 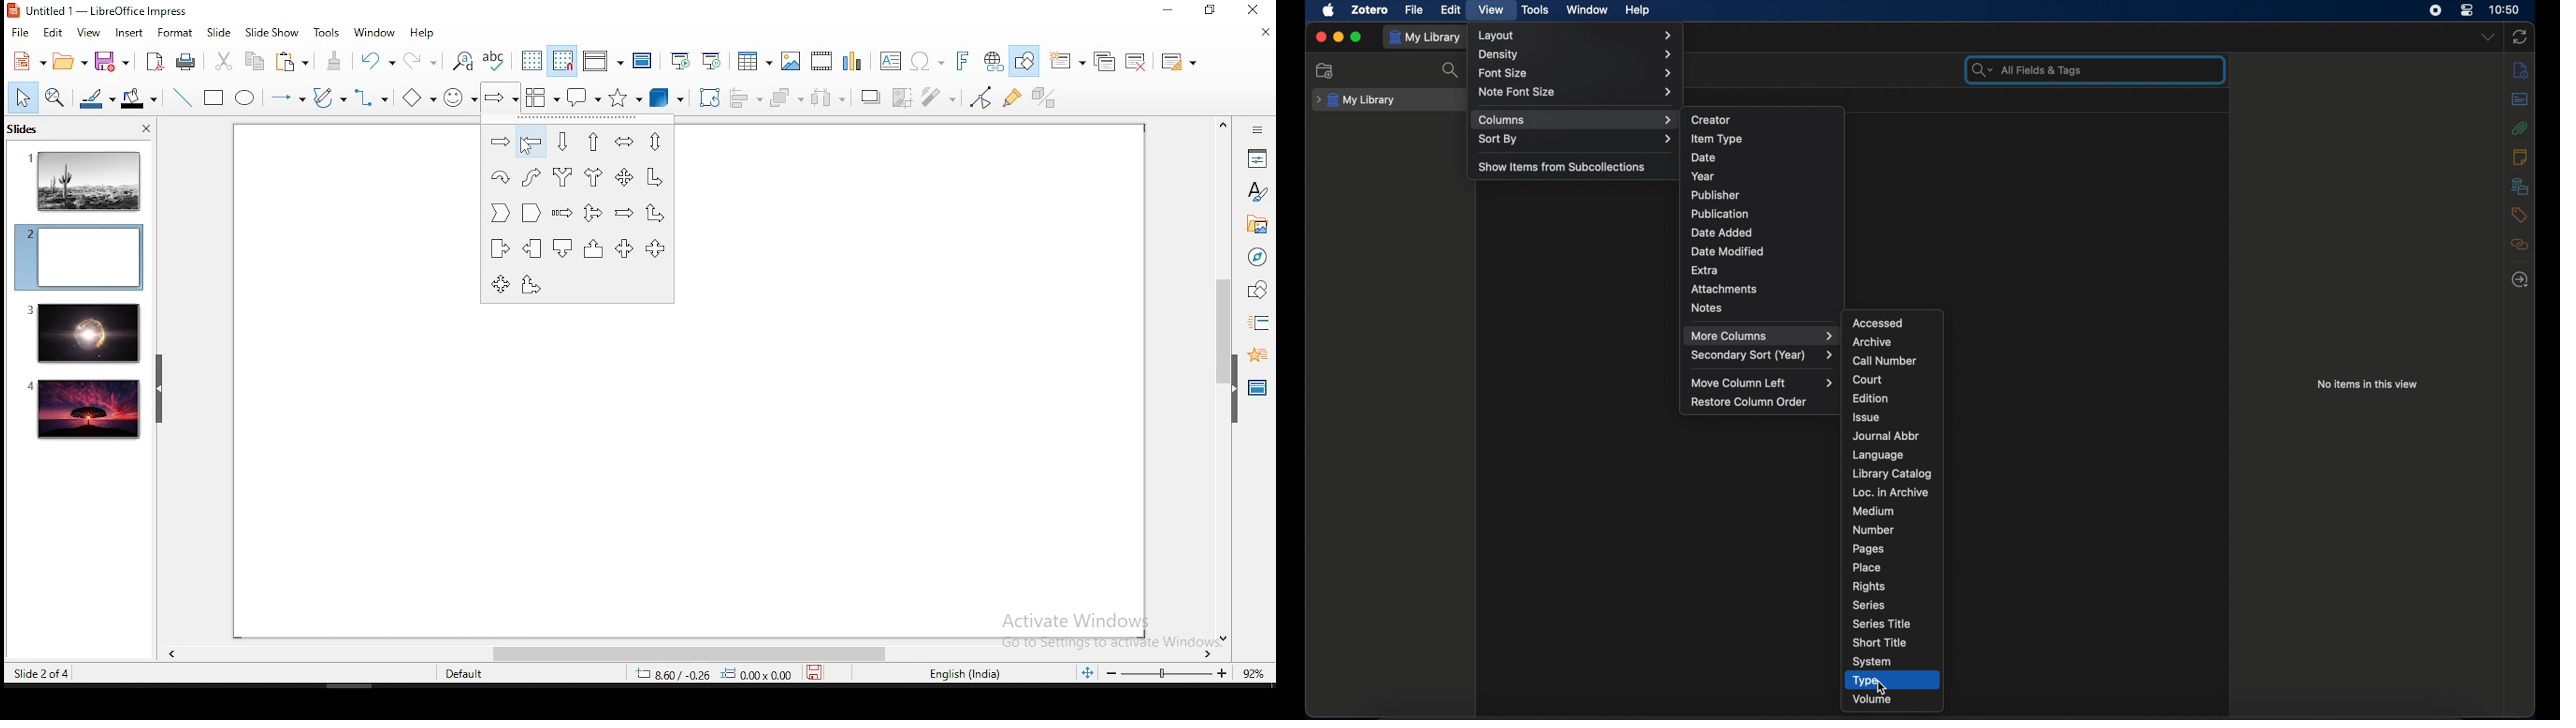 I want to click on publication, so click(x=1719, y=213).